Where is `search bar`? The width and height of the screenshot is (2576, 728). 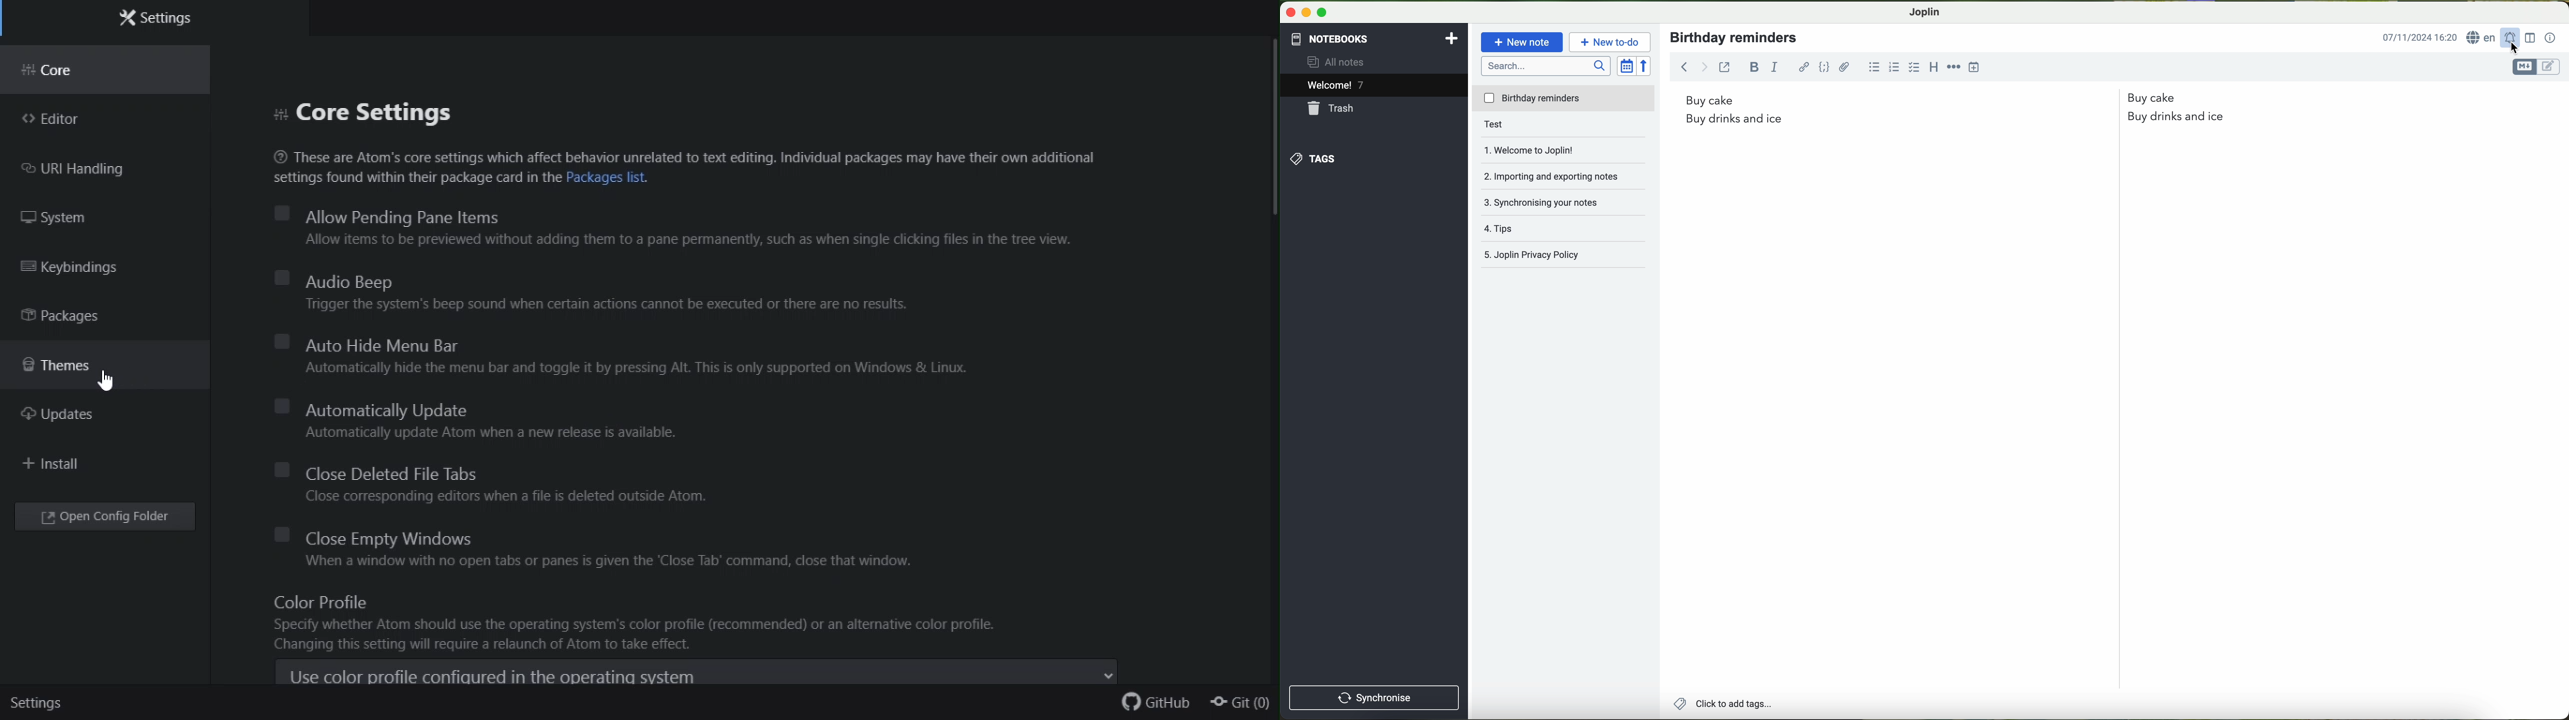 search bar is located at coordinates (1546, 67).